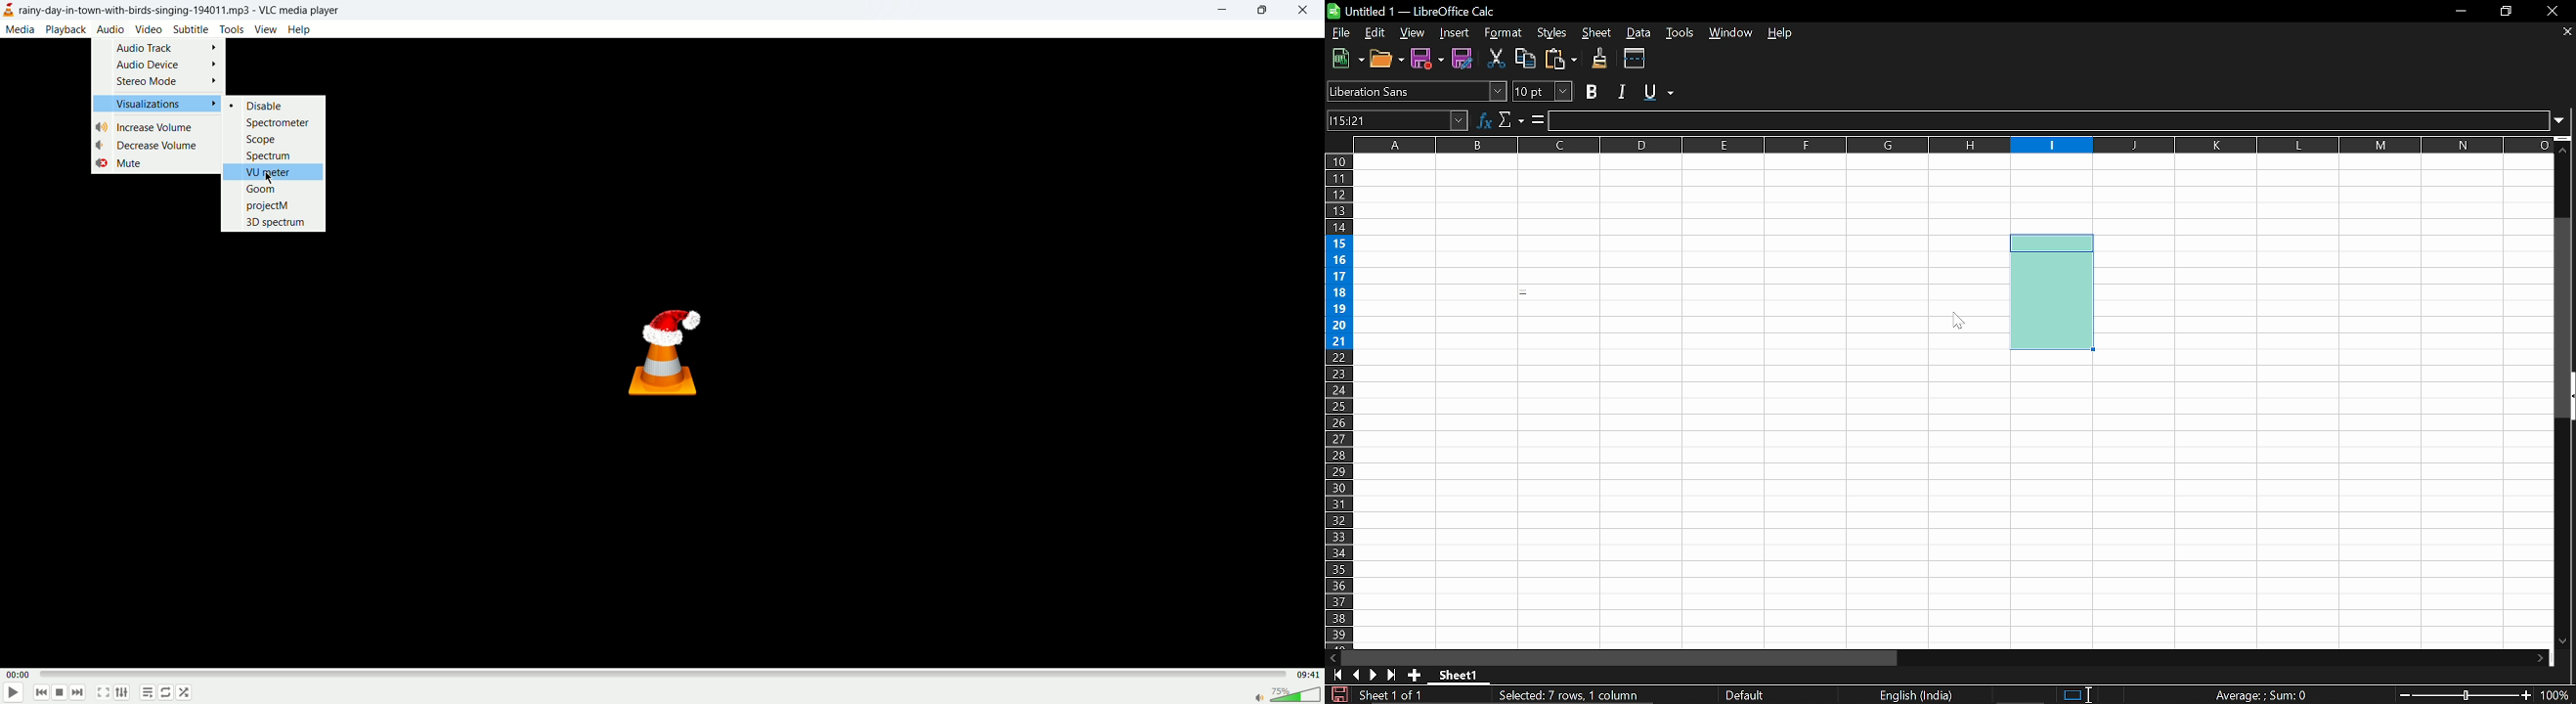 The image size is (2576, 728). What do you see at coordinates (1262, 11) in the screenshot?
I see `maximize` at bounding box center [1262, 11].